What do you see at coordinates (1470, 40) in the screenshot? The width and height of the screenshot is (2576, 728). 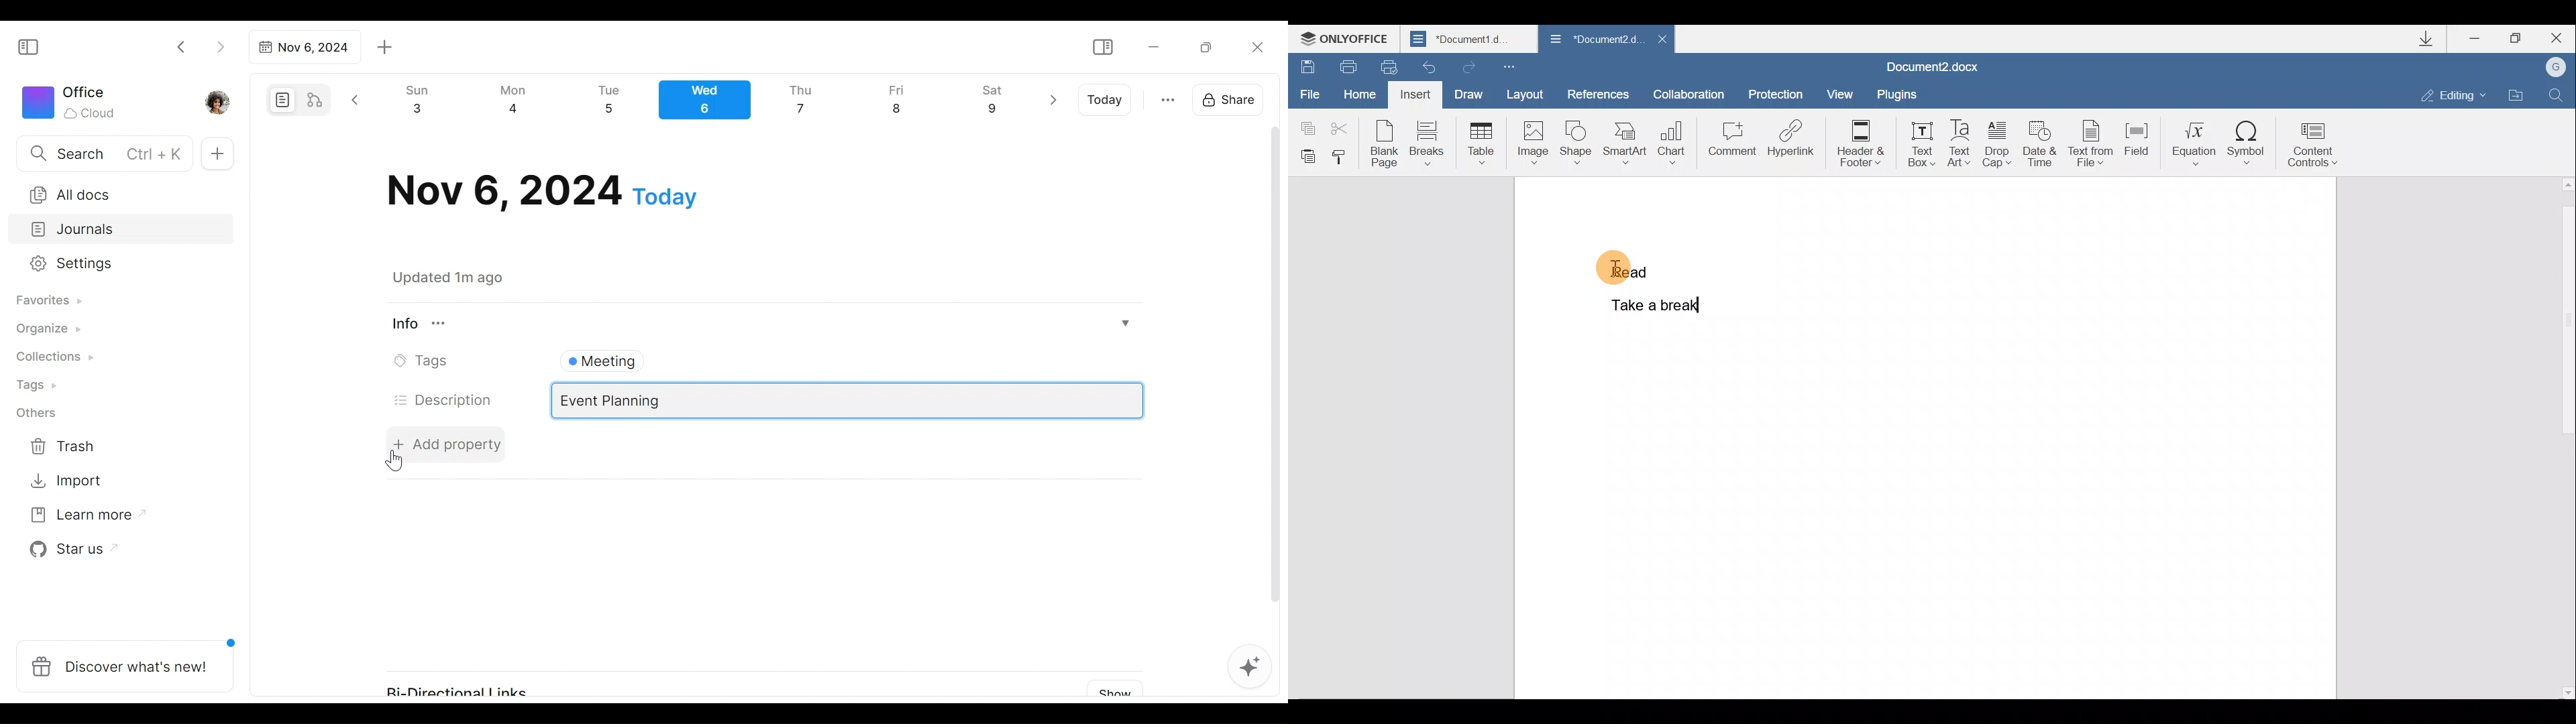 I see `*Document1.d...` at bounding box center [1470, 40].